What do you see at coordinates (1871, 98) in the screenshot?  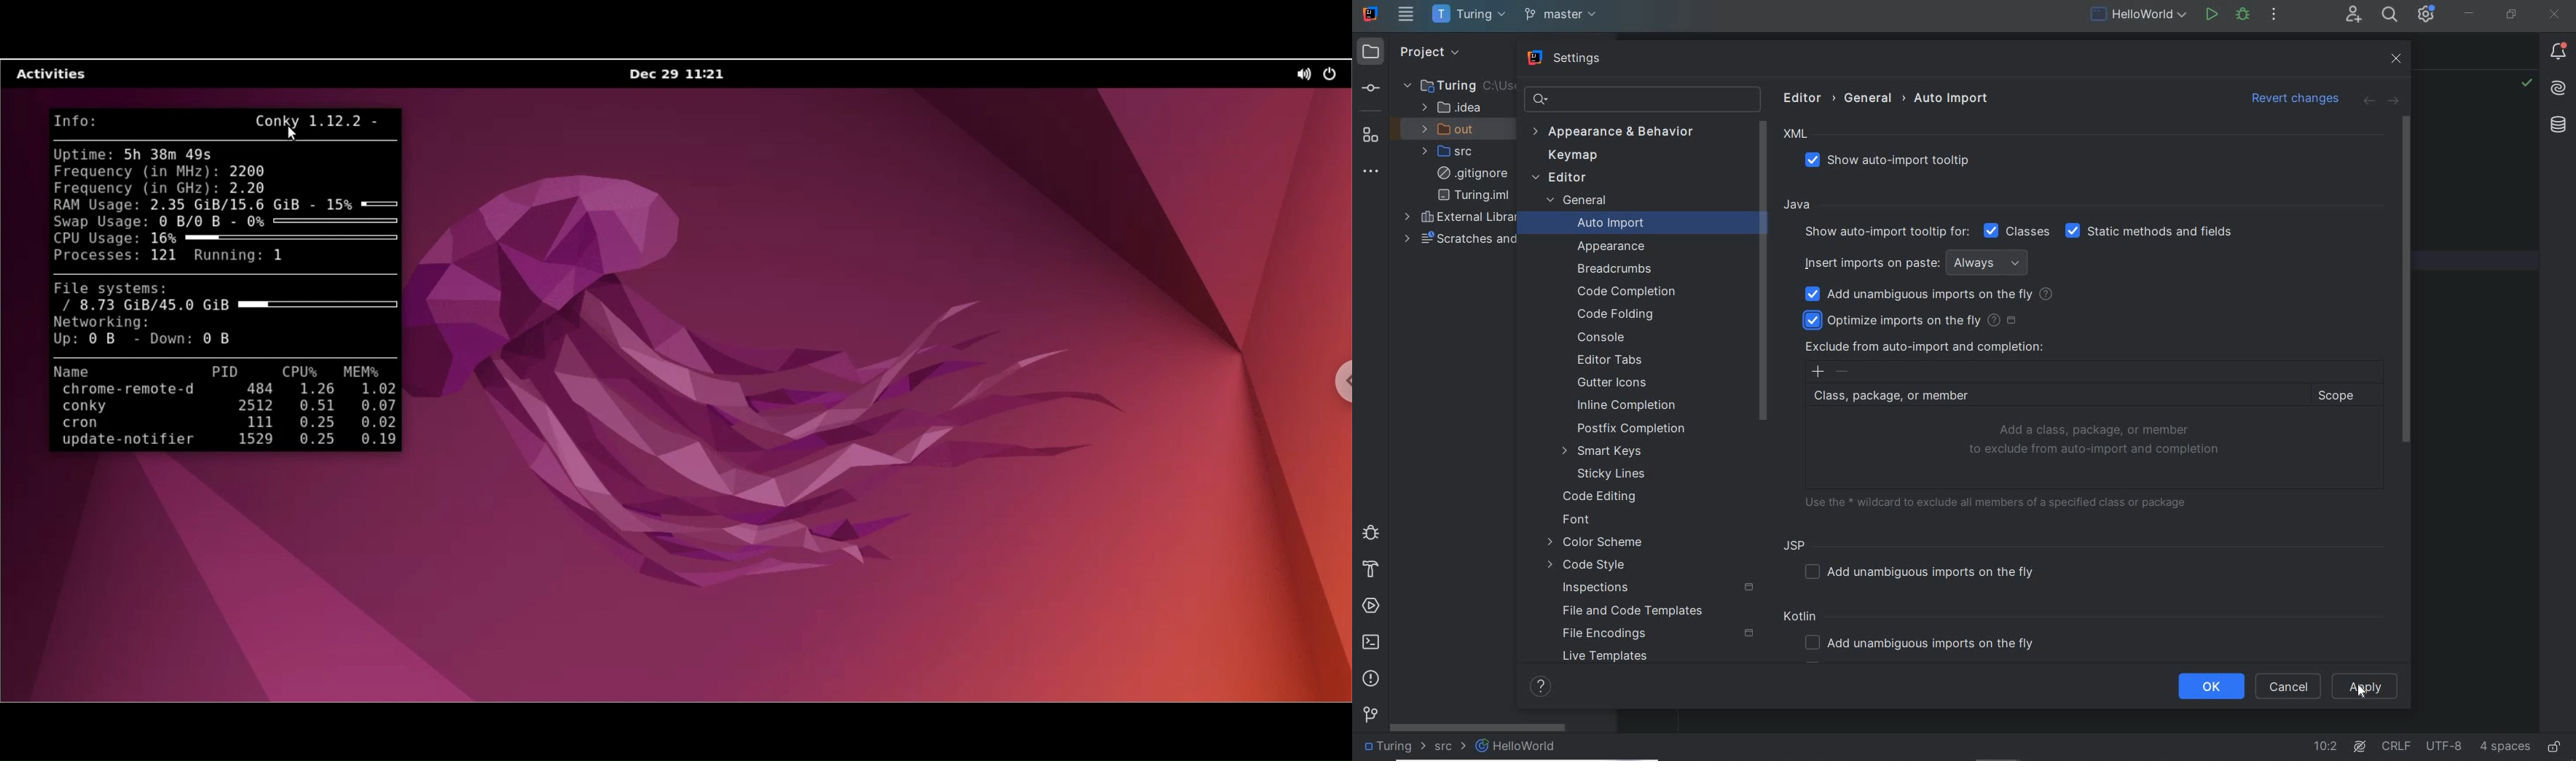 I see `general` at bounding box center [1871, 98].